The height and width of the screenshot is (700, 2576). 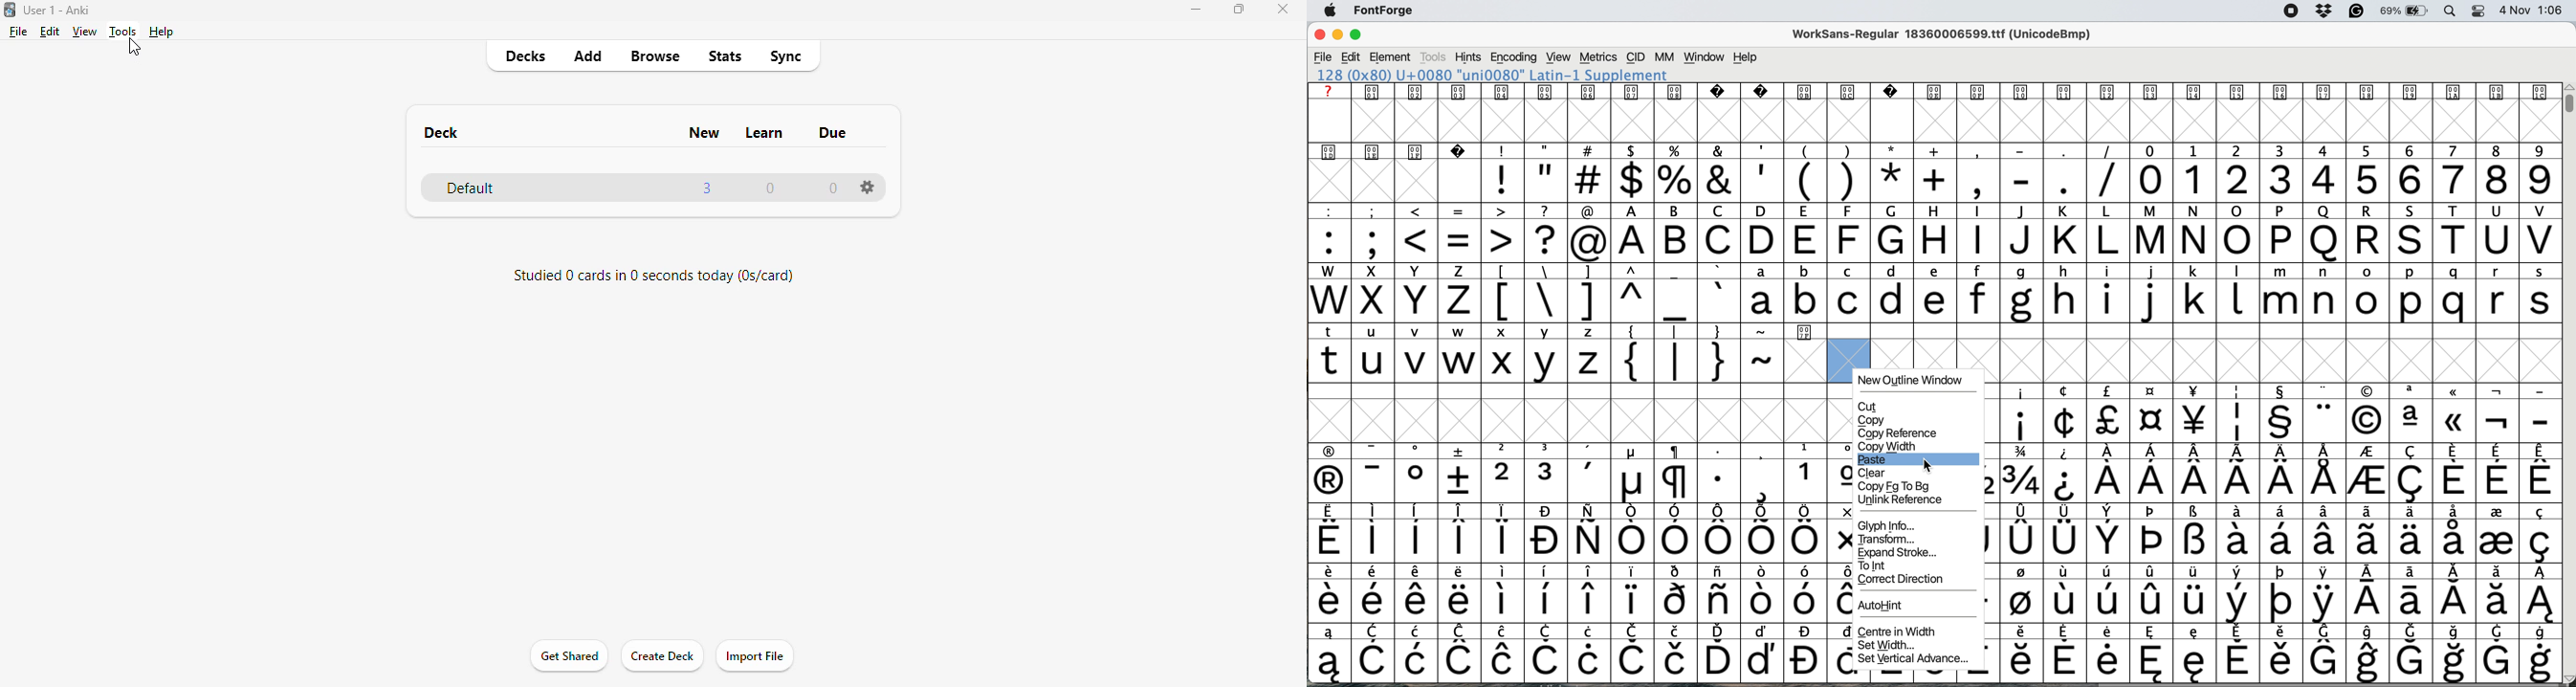 What do you see at coordinates (1806, 362) in the screenshot?
I see `glyph grid` at bounding box center [1806, 362].